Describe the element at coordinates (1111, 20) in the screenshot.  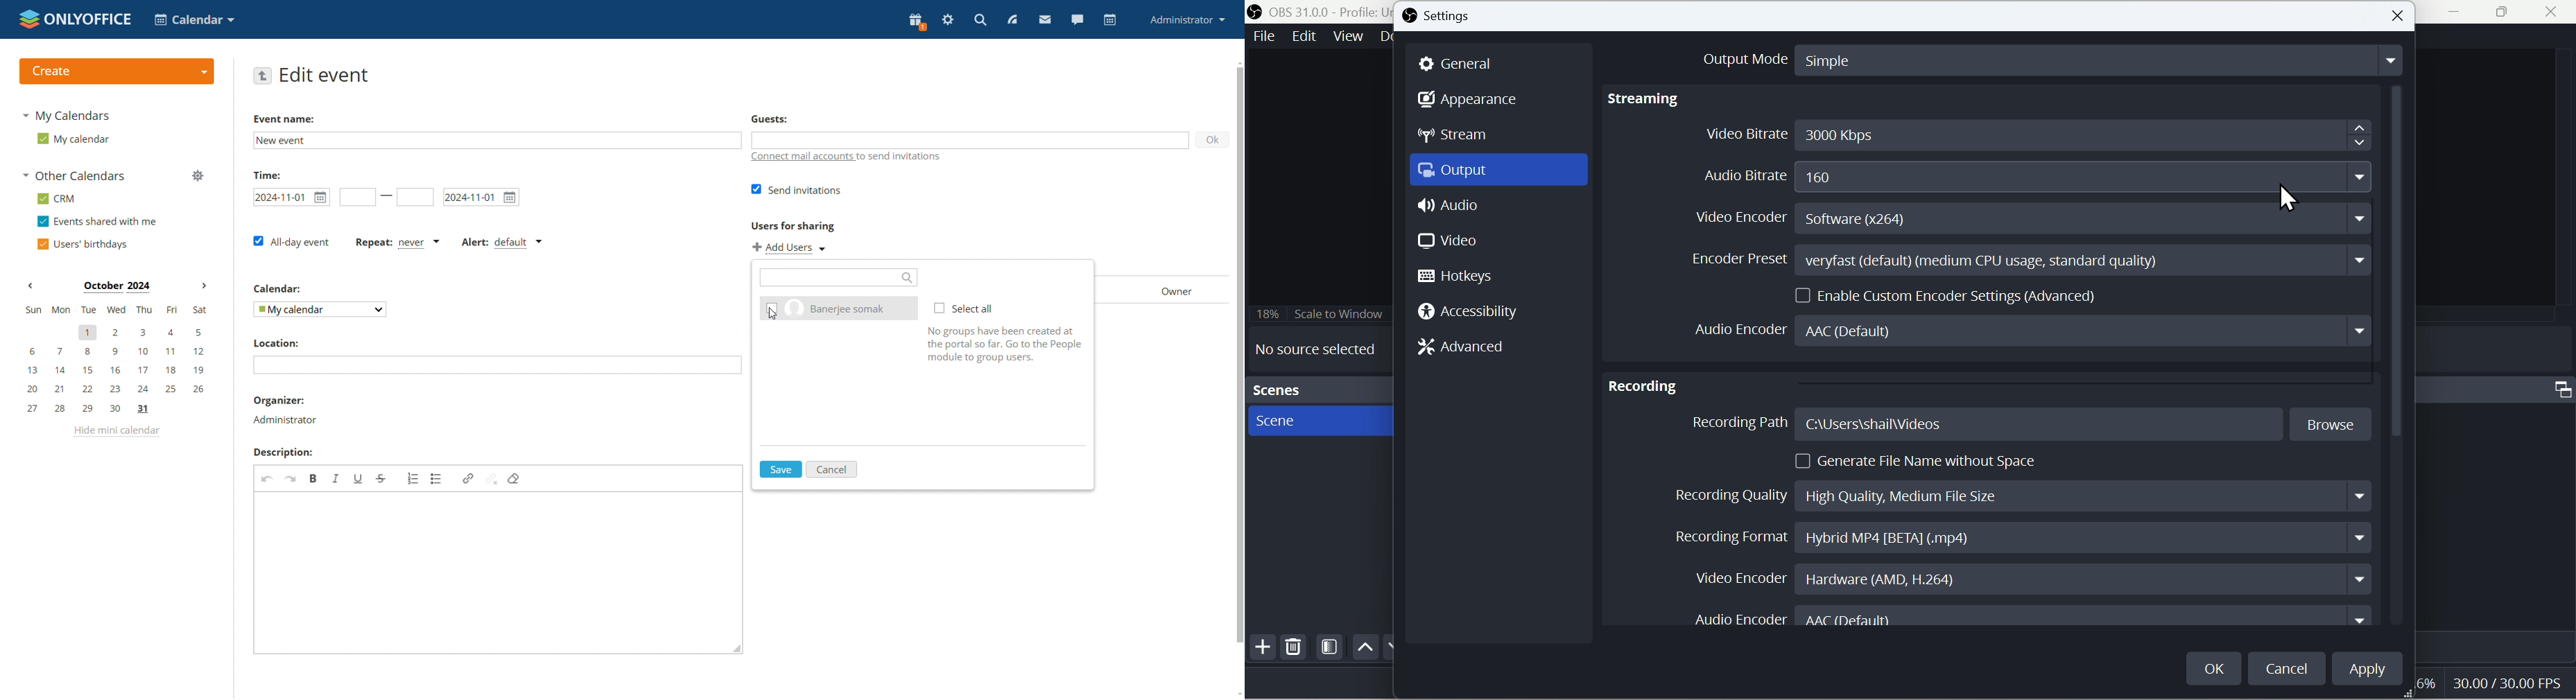
I see `calendar` at that location.